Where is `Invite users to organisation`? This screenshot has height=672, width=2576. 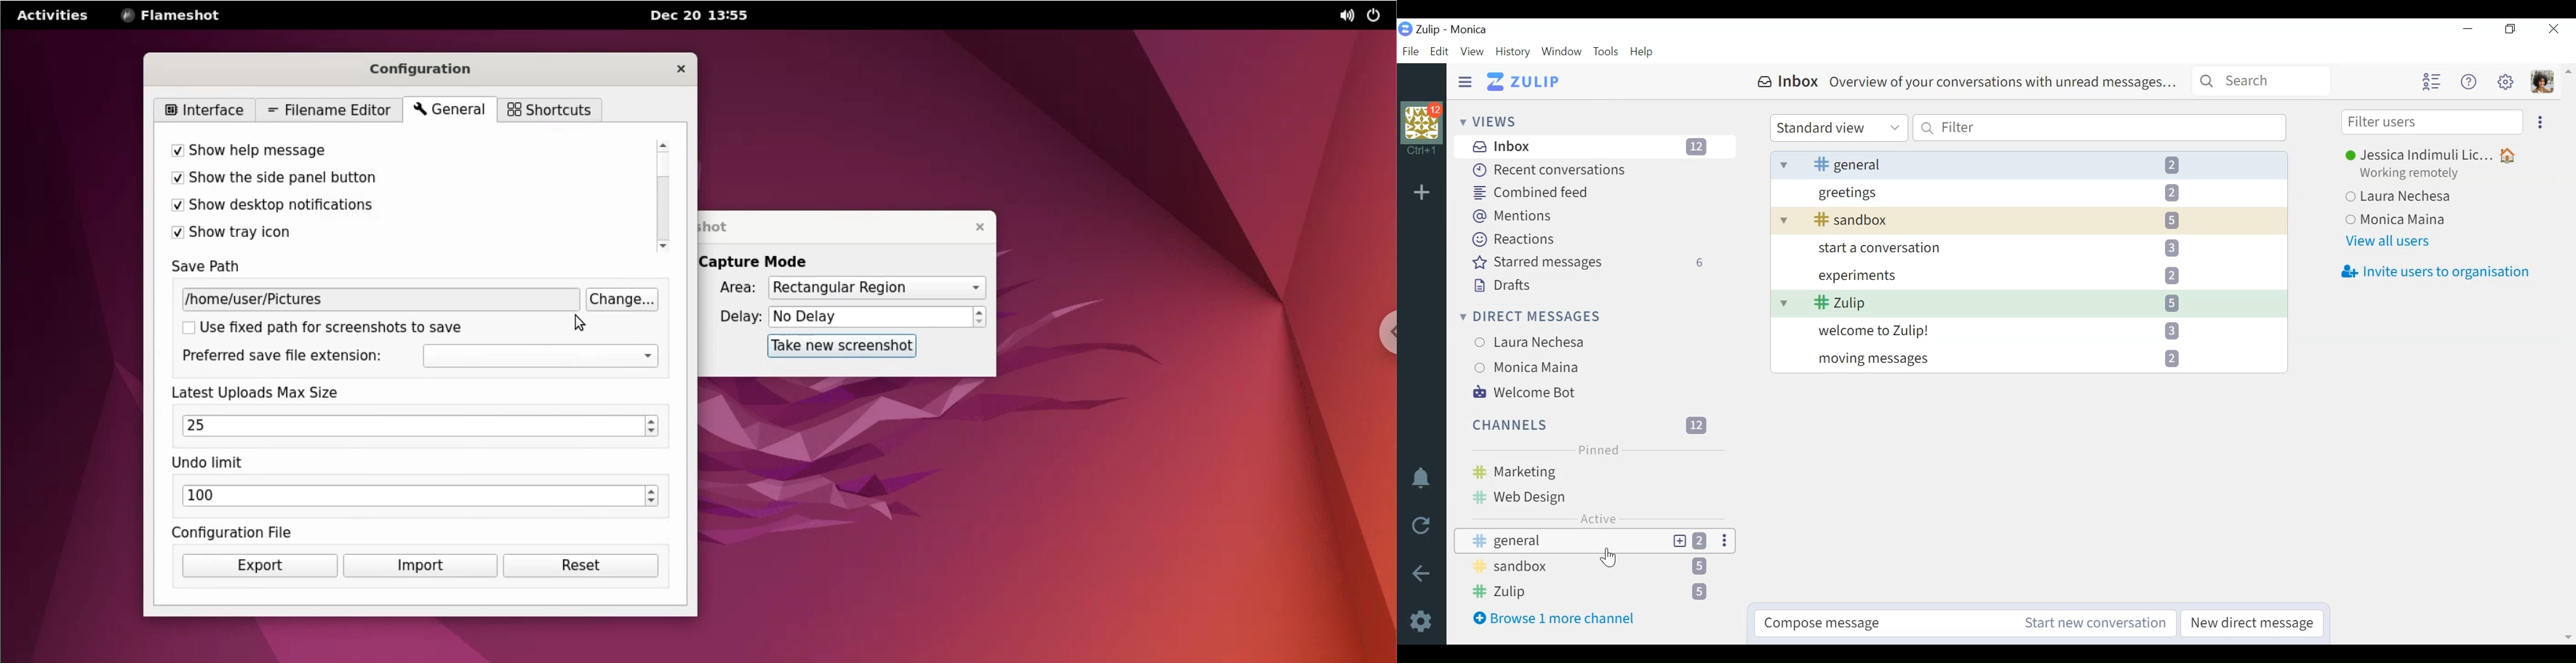
Invite users to organisation is located at coordinates (2435, 273).